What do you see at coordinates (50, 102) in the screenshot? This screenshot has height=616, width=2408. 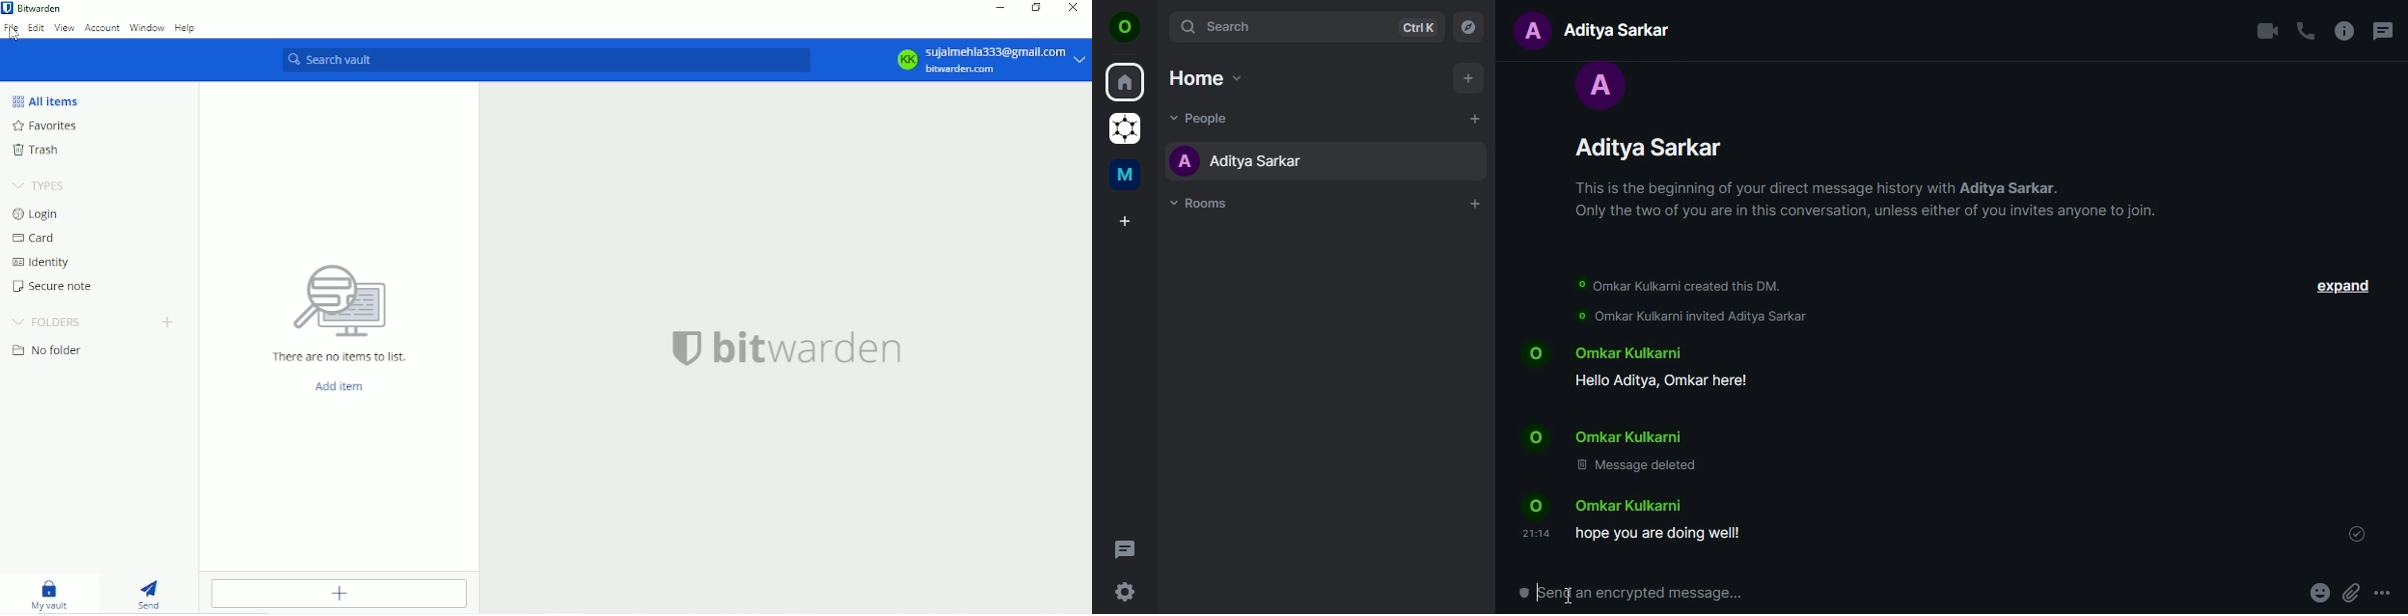 I see `All items` at bounding box center [50, 102].